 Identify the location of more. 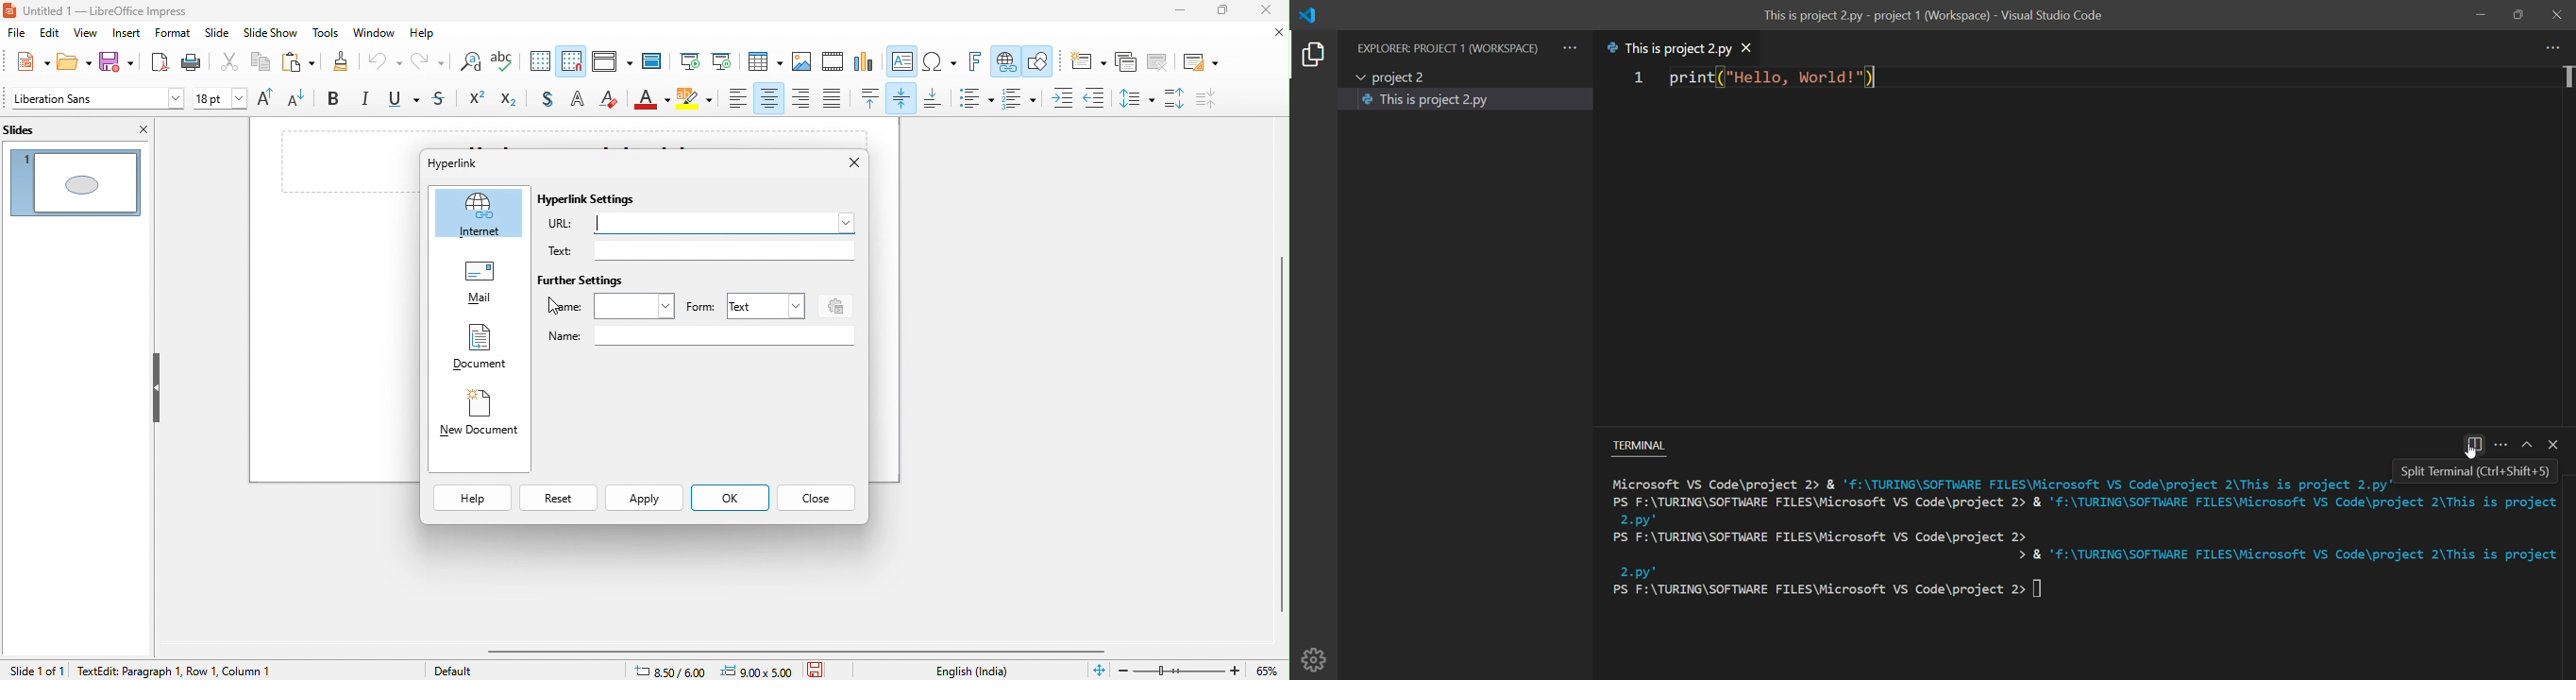
(1572, 43).